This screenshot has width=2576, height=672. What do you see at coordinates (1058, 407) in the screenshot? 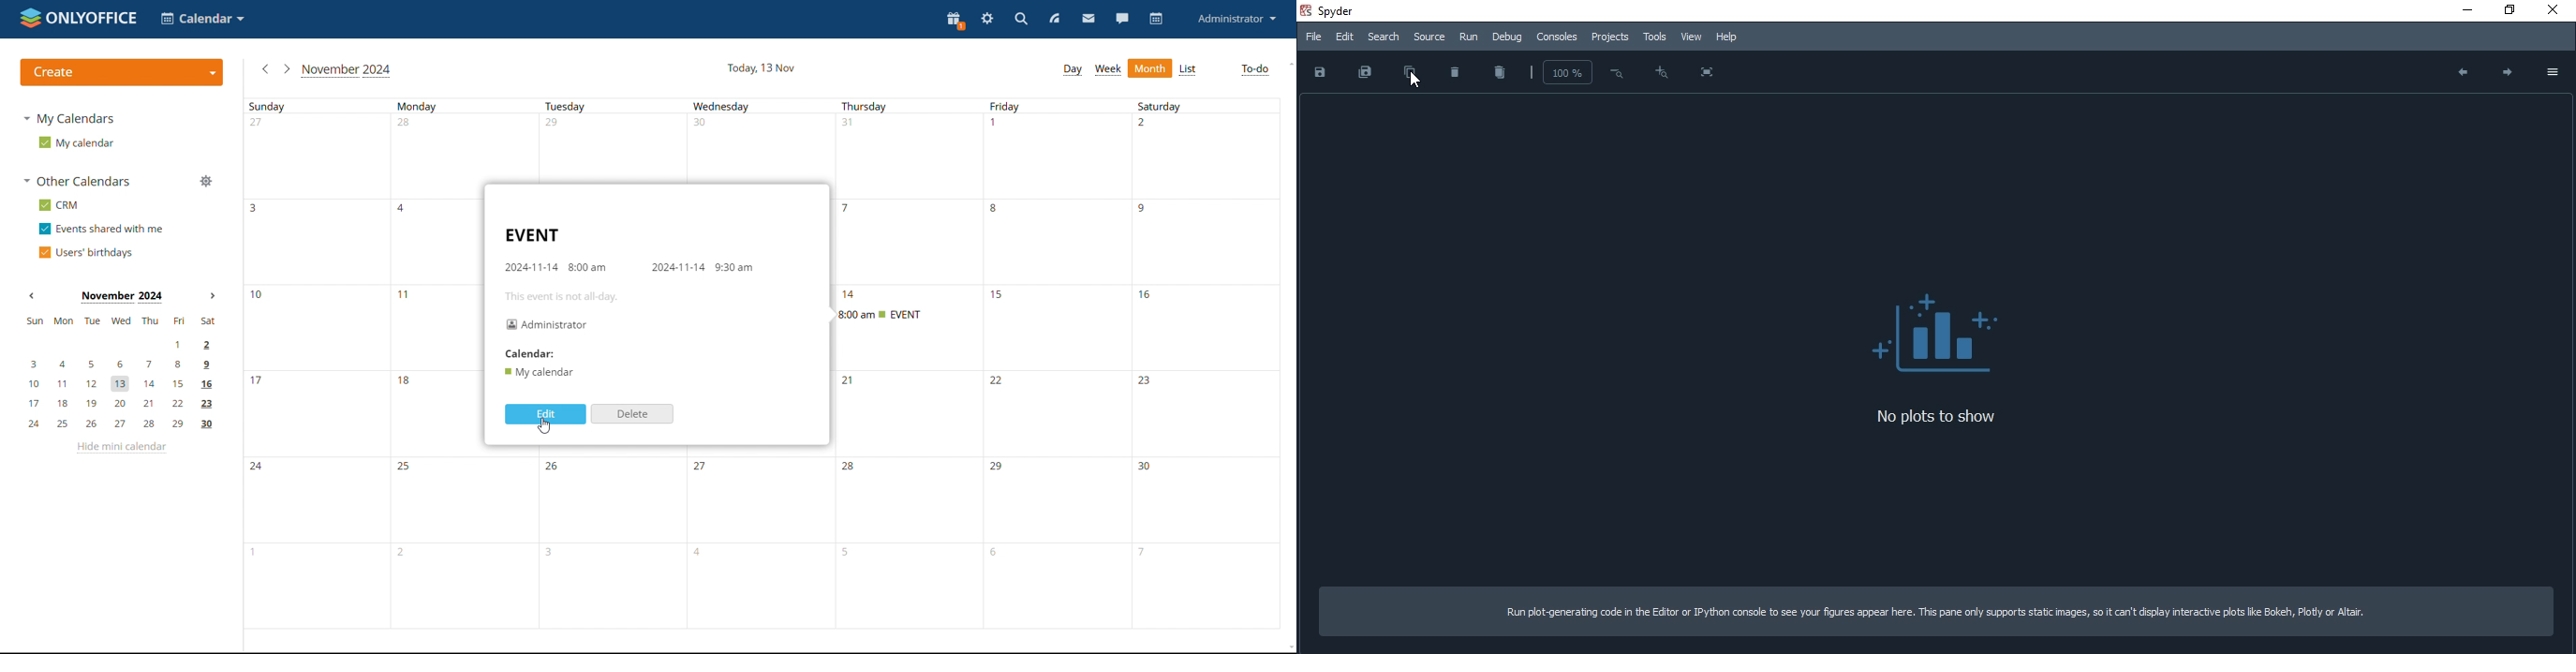
I see `dates of the month` at bounding box center [1058, 407].